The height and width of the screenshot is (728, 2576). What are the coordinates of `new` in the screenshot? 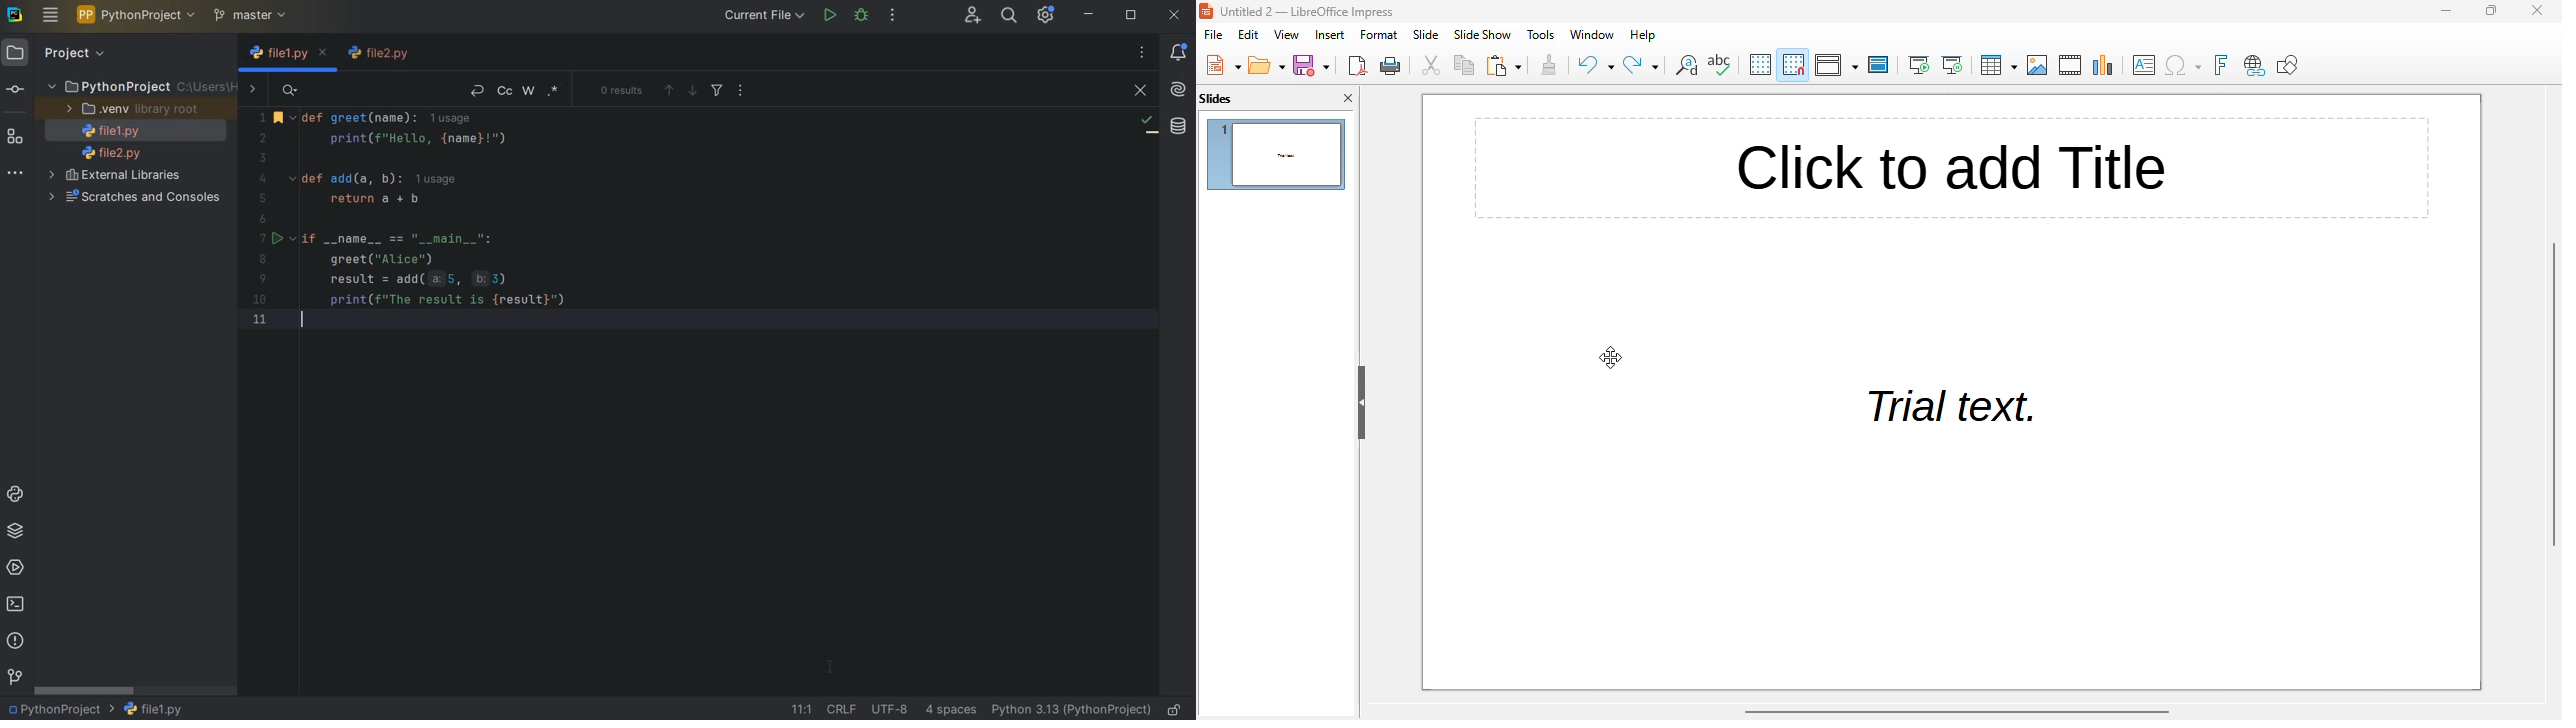 It's located at (1312, 66).